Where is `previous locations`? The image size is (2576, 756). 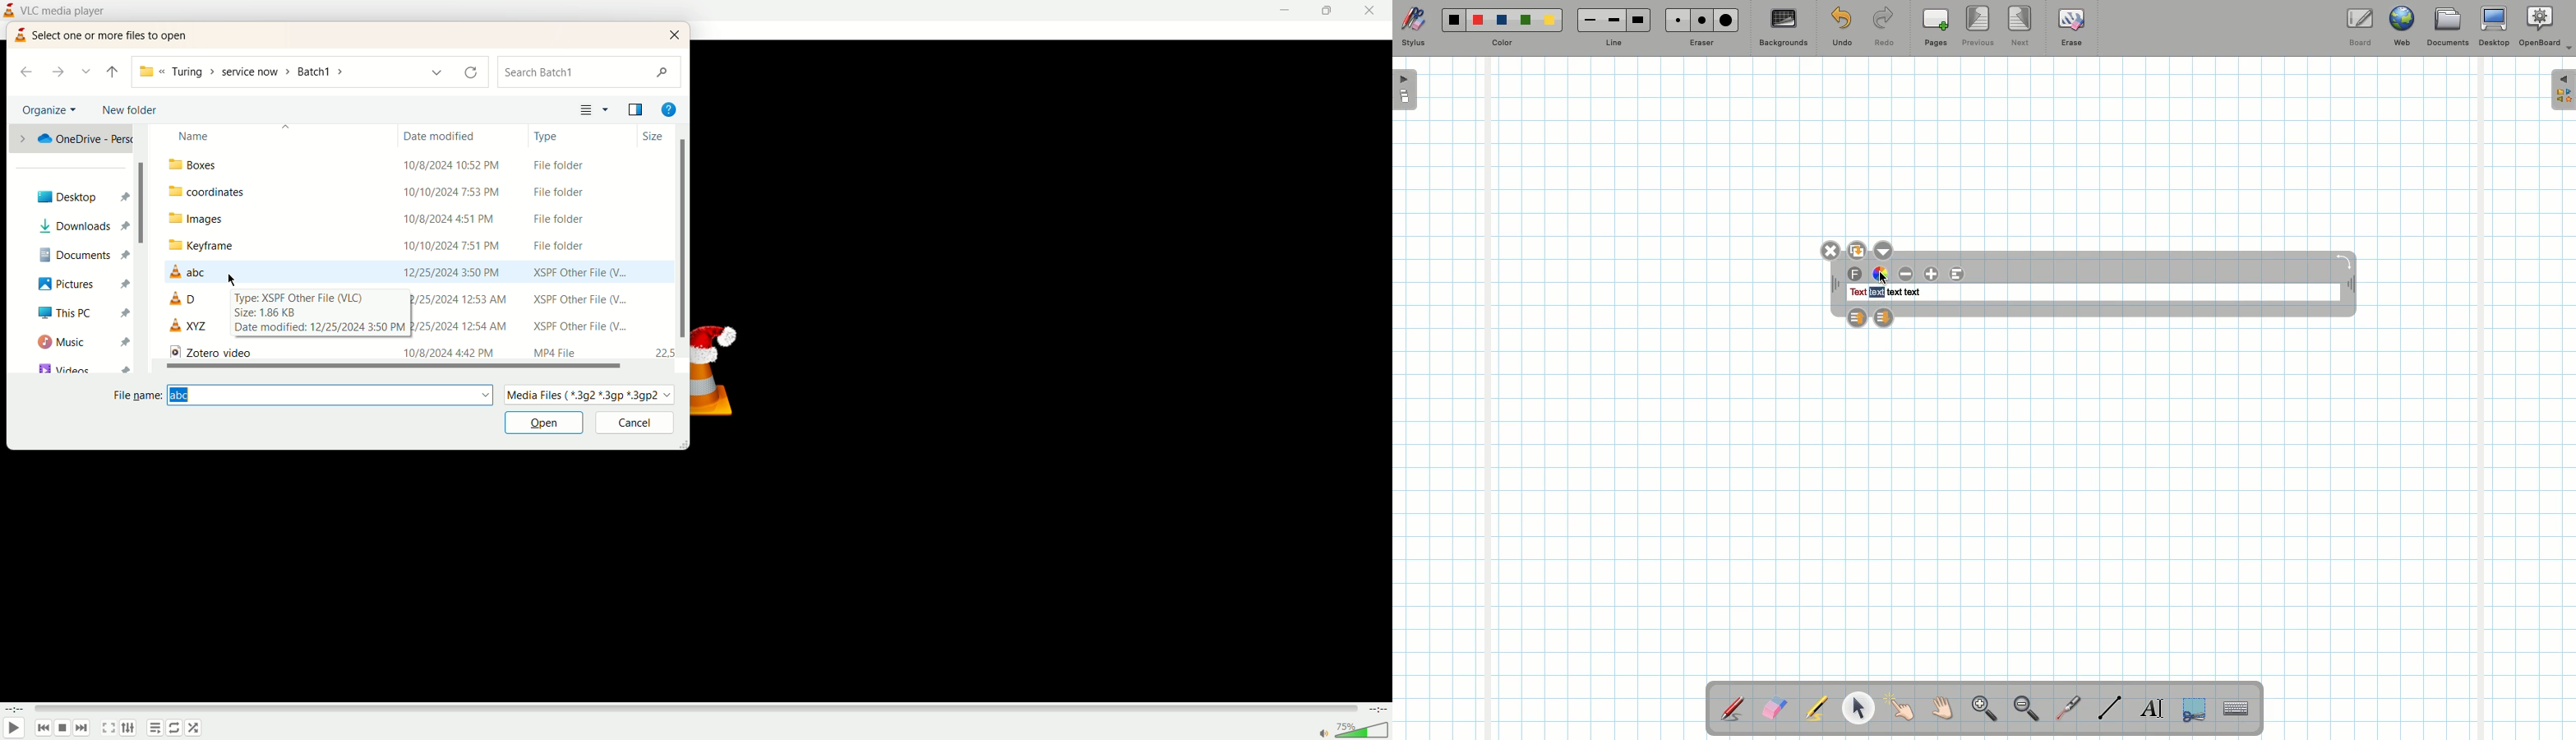
previous locations is located at coordinates (435, 73).